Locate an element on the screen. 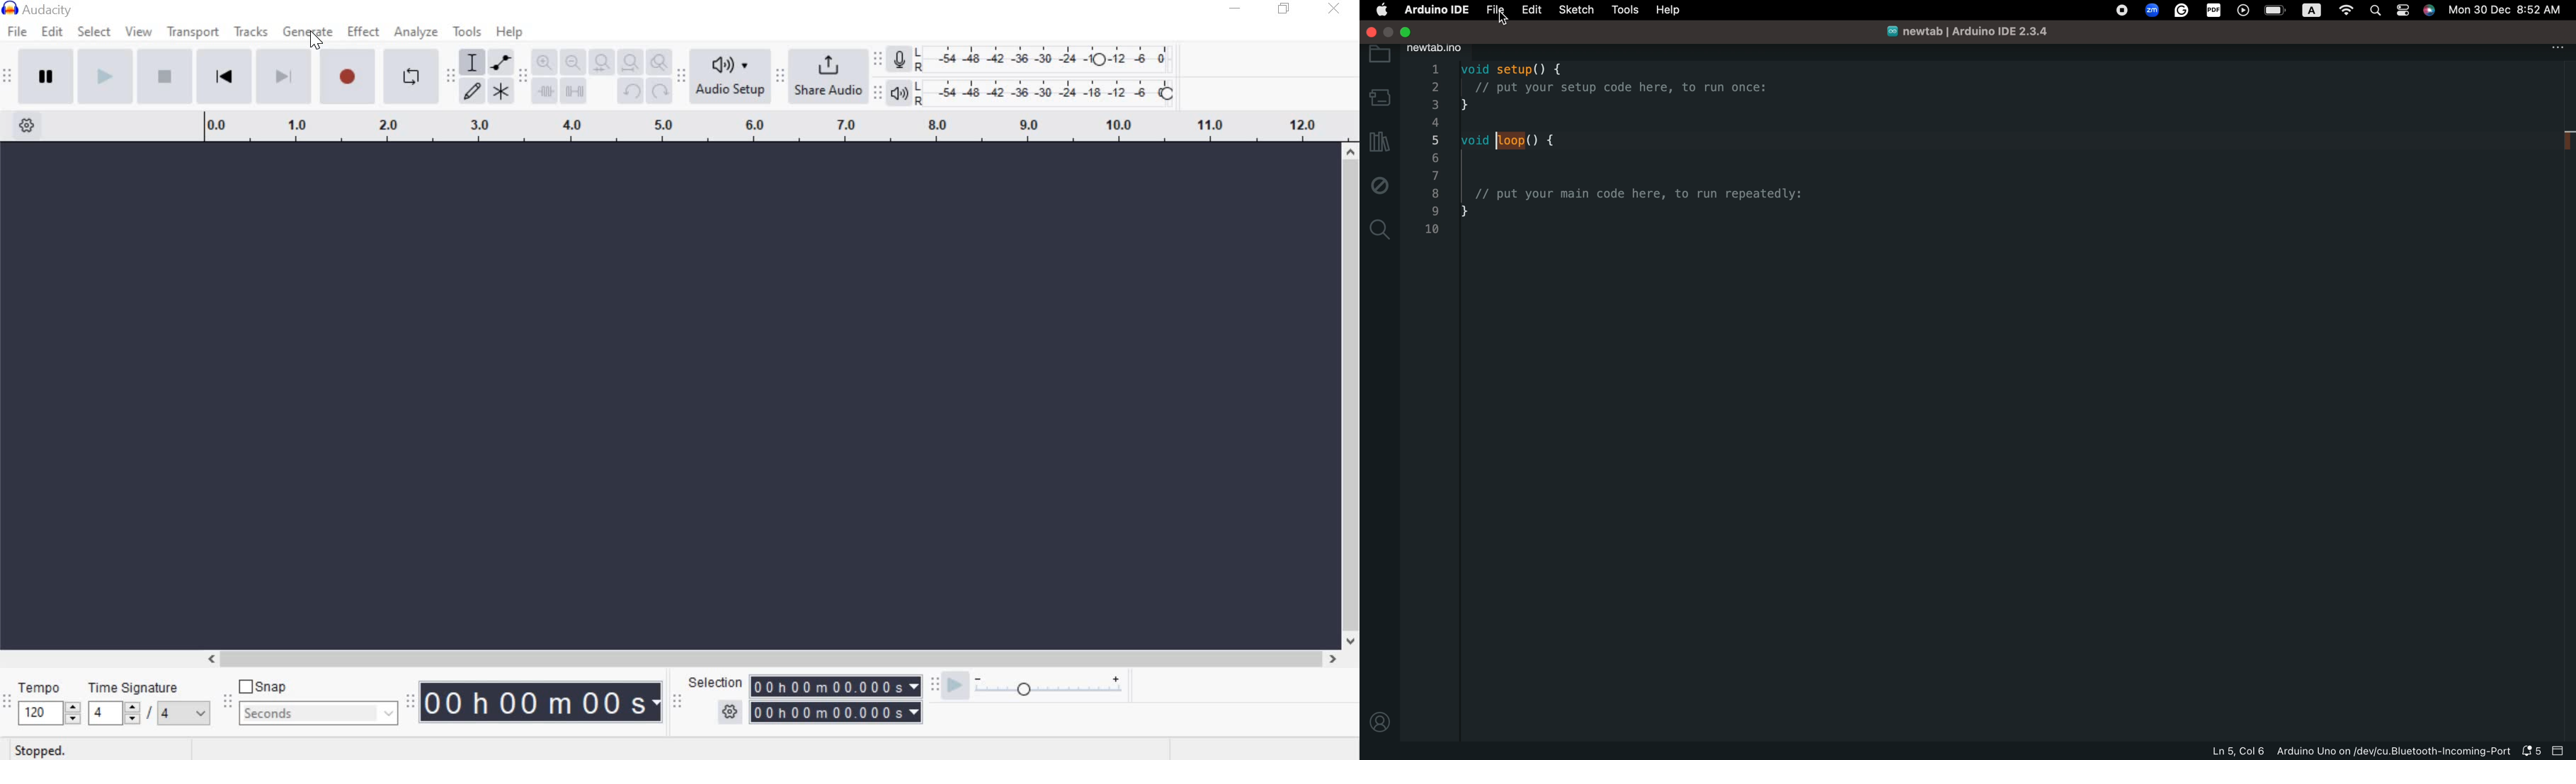 The width and height of the screenshot is (2576, 784). effect is located at coordinates (364, 33).